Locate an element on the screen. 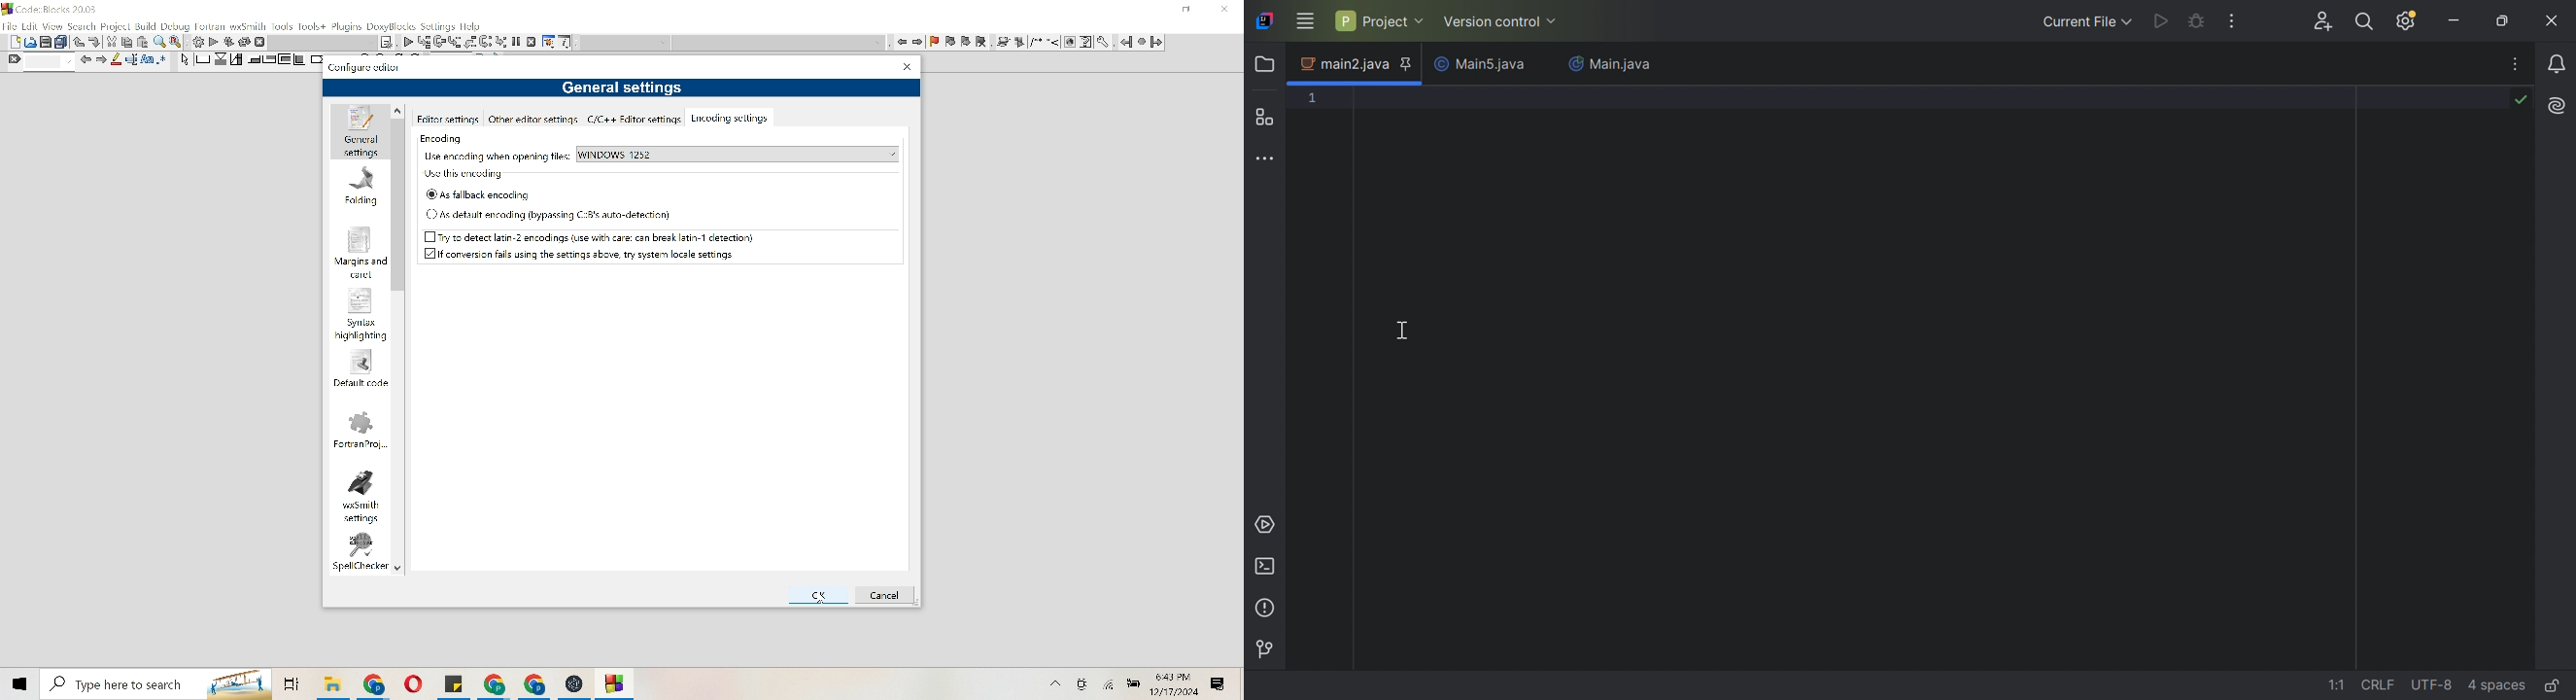 The image size is (2576, 700). Move left is located at coordinates (86, 59).